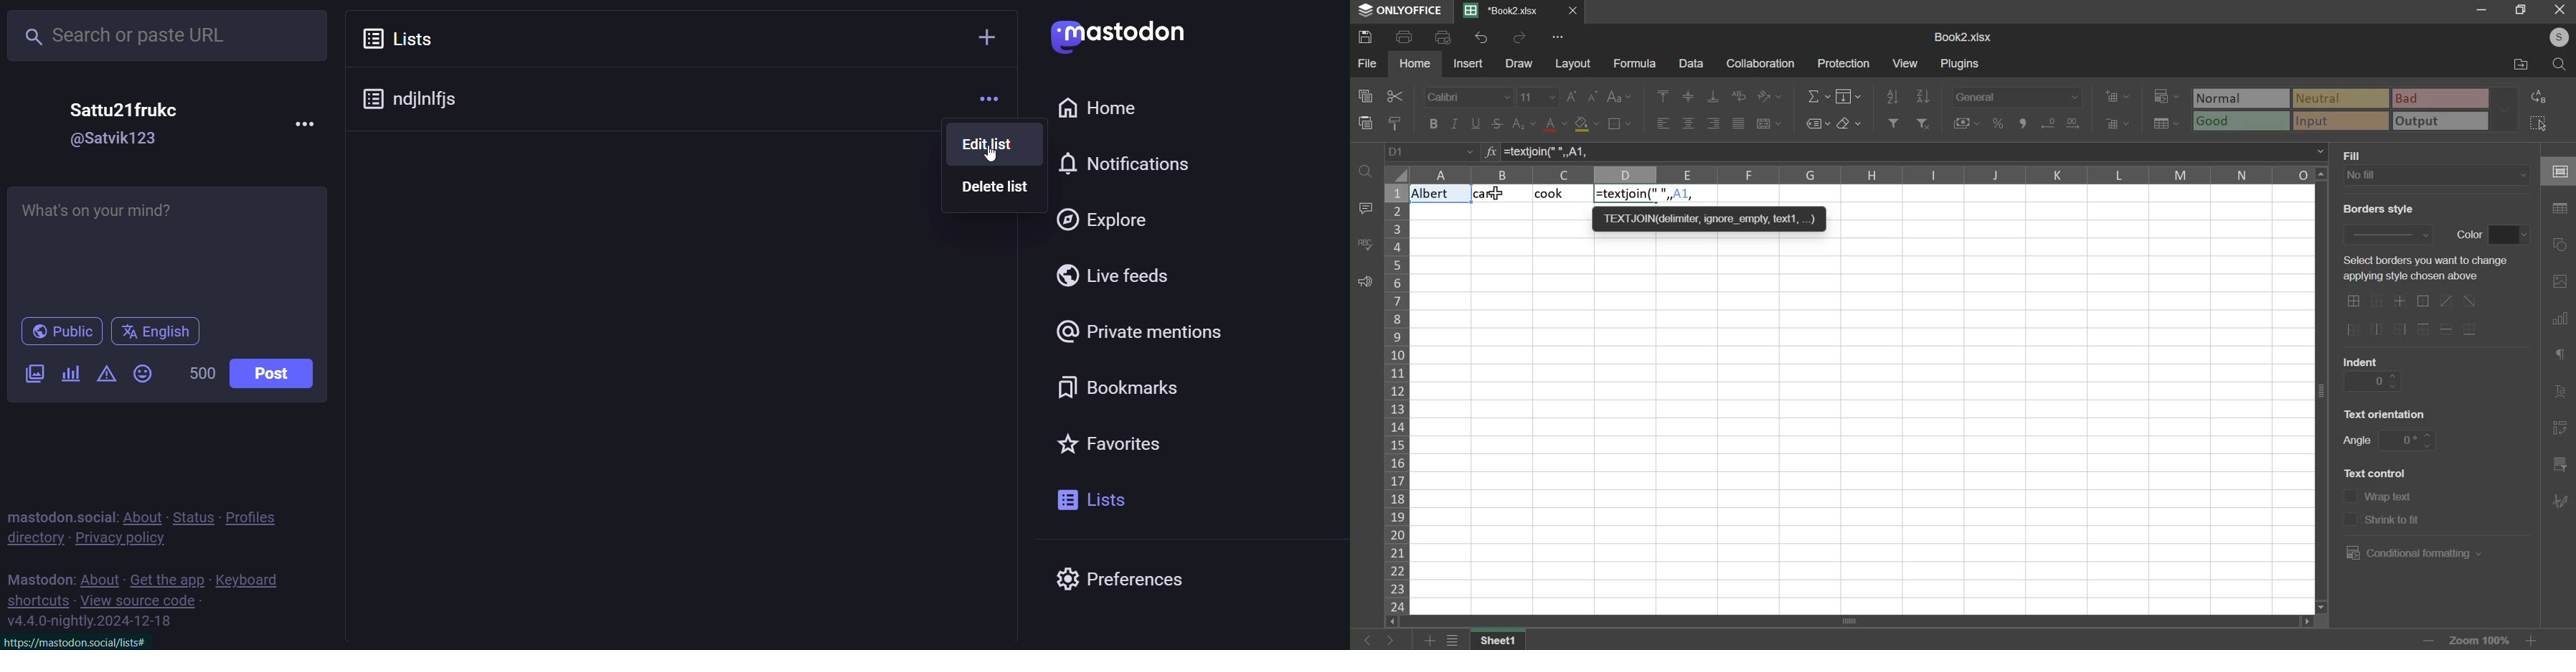 Image resolution: width=2576 pixels, height=672 pixels. What do you see at coordinates (1819, 95) in the screenshot?
I see `sum` at bounding box center [1819, 95].